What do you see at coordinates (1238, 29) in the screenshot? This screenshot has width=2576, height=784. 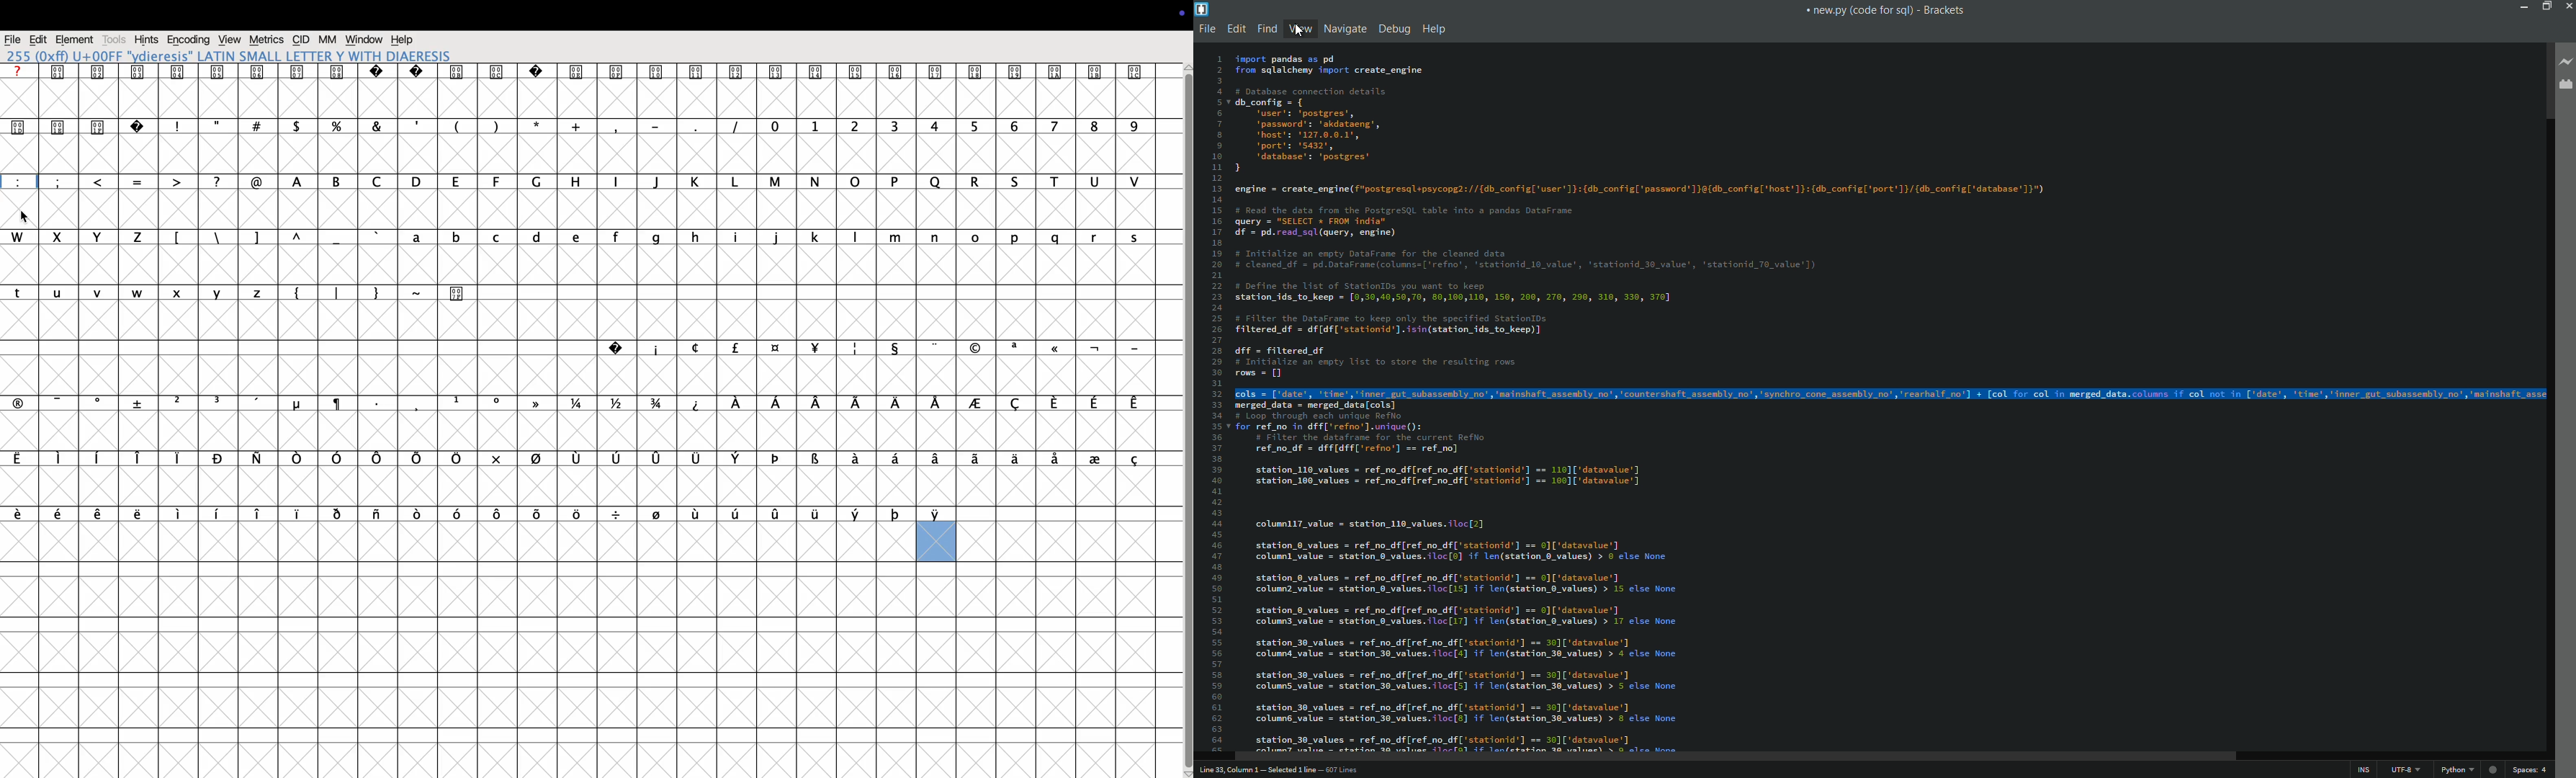 I see `edit menu` at bounding box center [1238, 29].